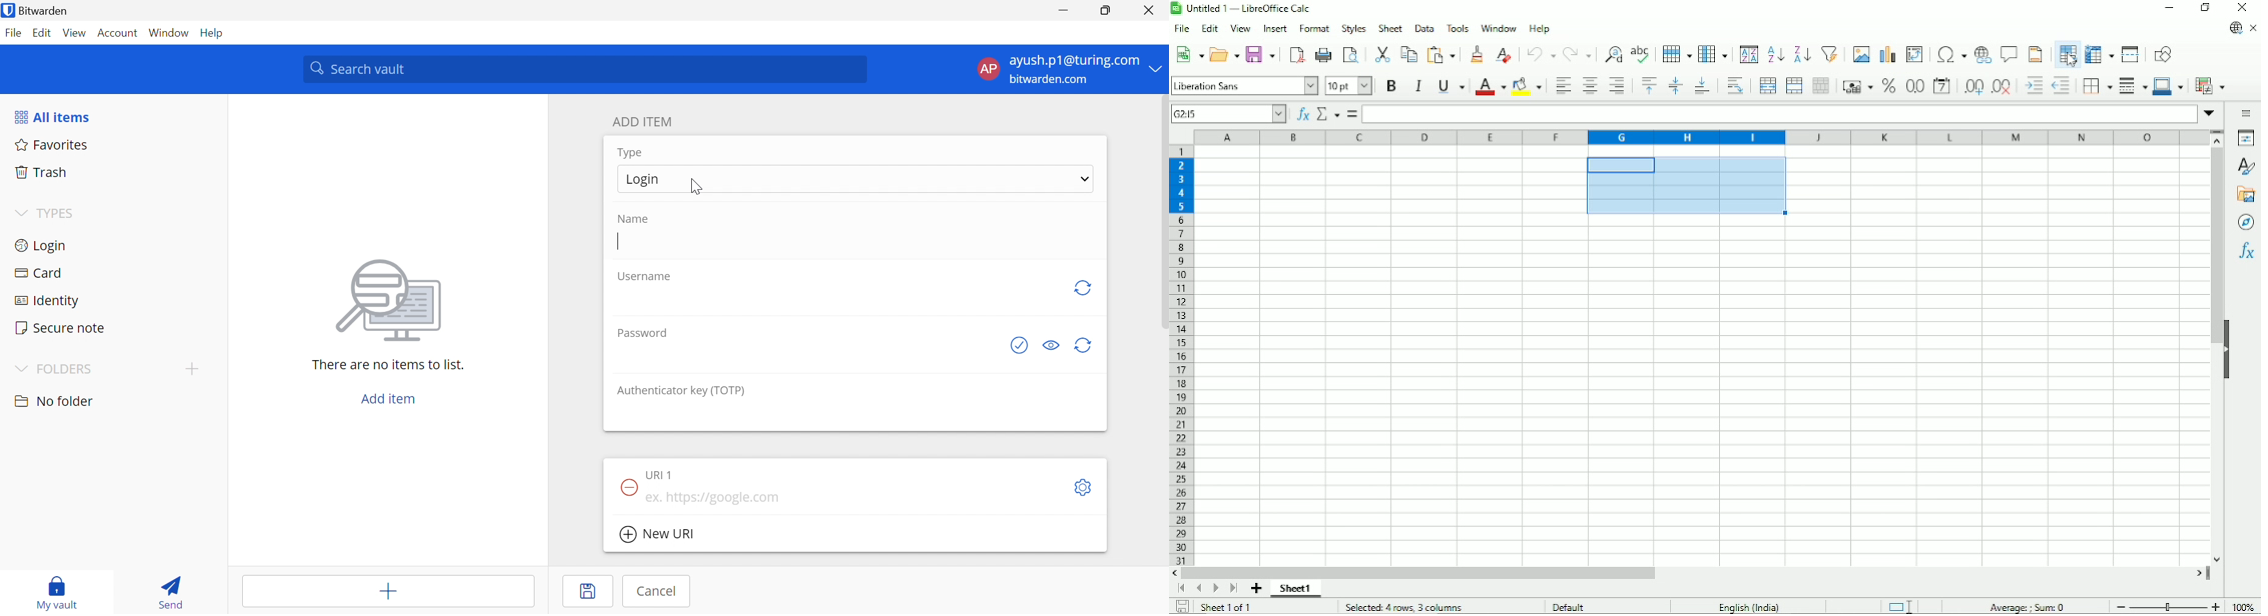 The height and width of the screenshot is (616, 2268). I want to click on Data, so click(1425, 27).